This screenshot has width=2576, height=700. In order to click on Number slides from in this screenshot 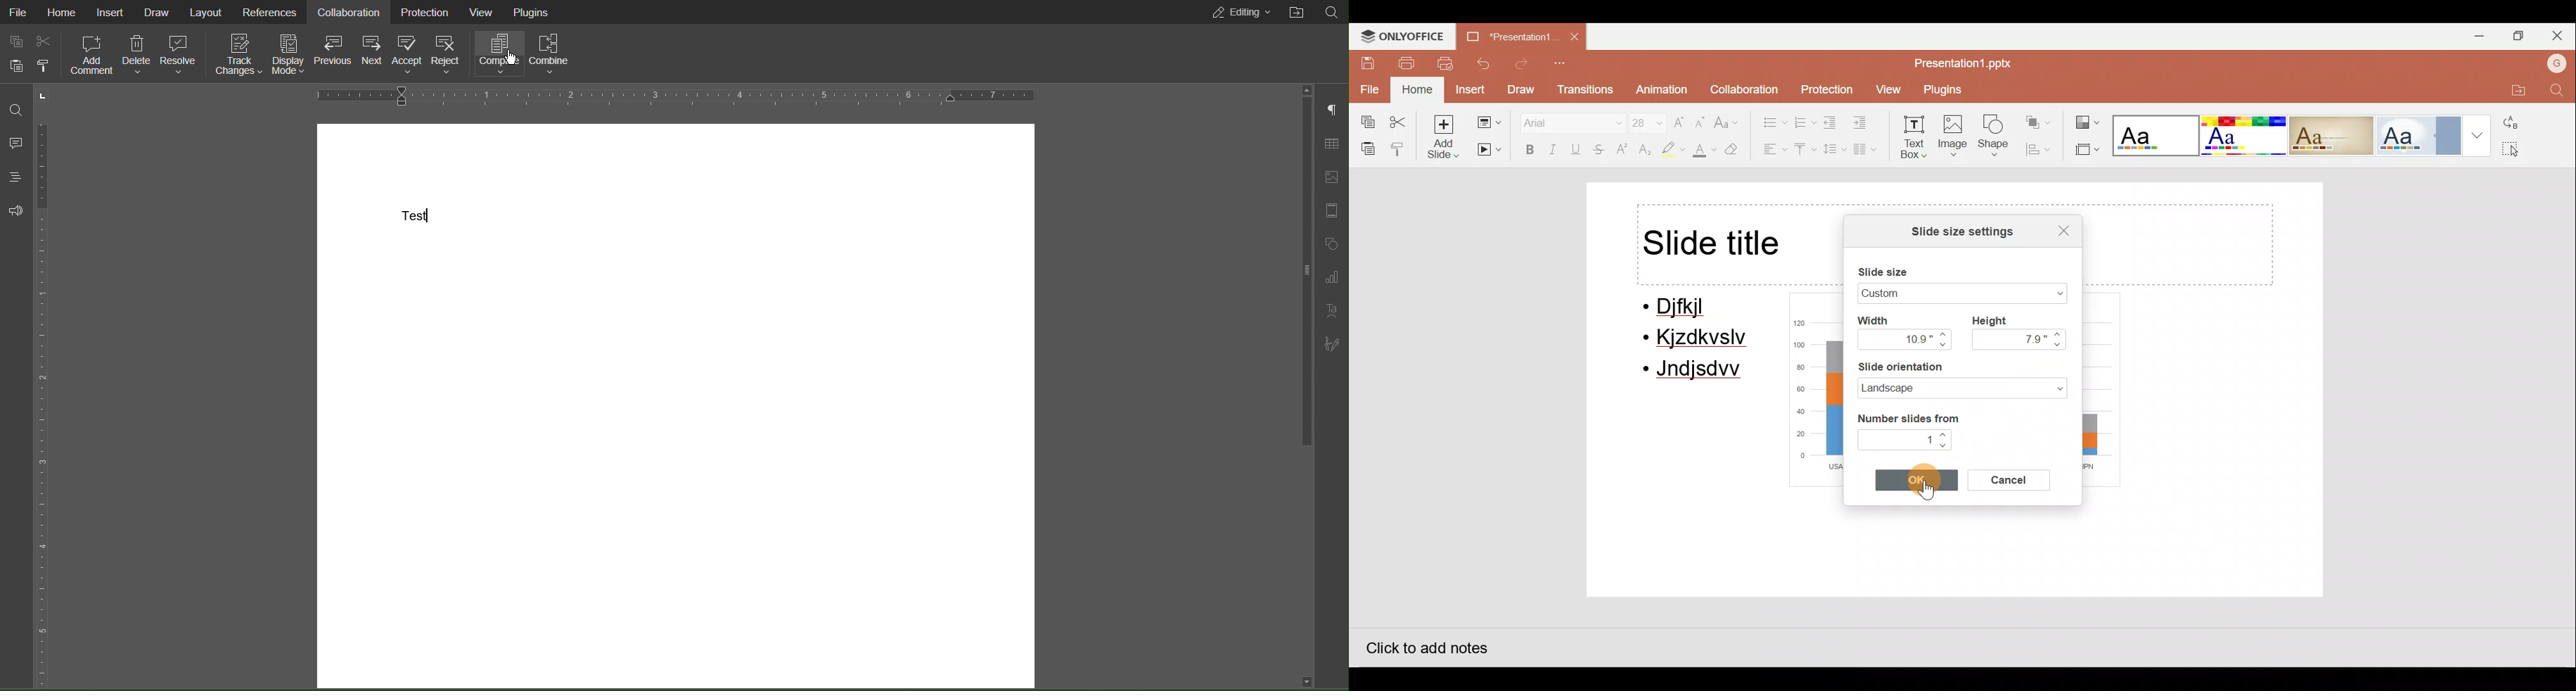, I will do `click(1907, 416)`.